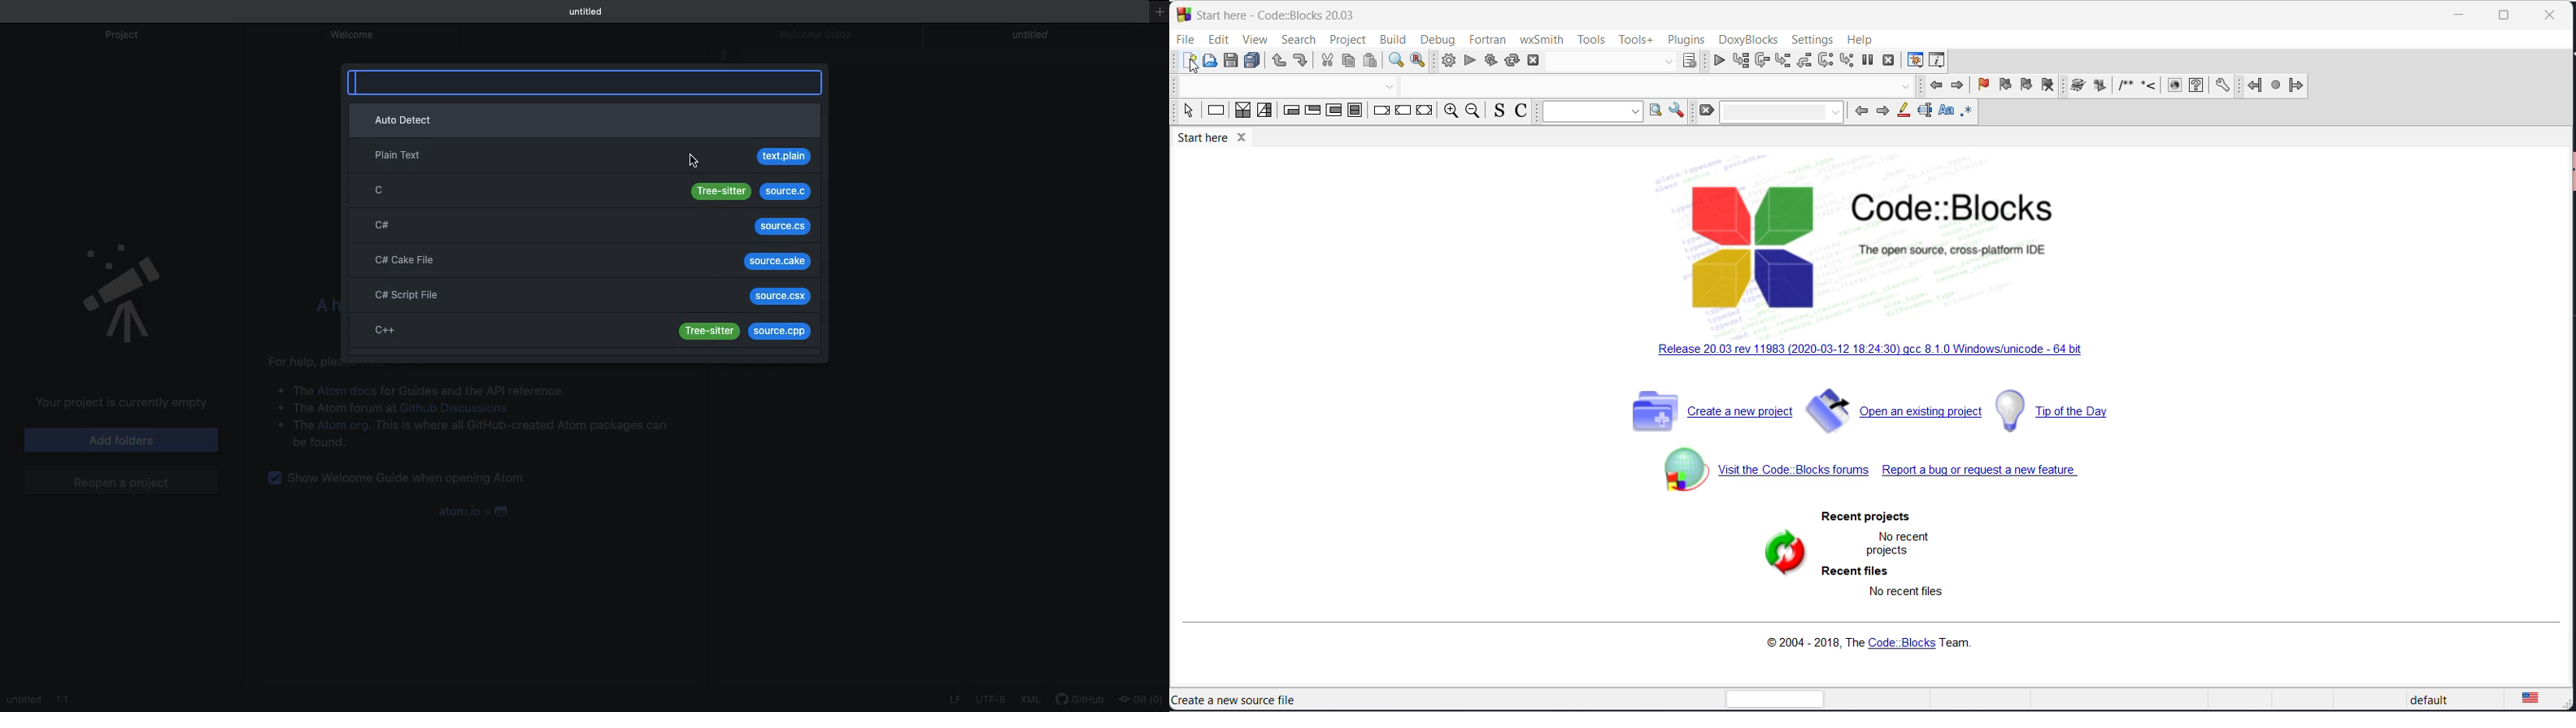  Describe the element at coordinates (1313, 112) in the screenshot. I see `exit condition loop` at that location.